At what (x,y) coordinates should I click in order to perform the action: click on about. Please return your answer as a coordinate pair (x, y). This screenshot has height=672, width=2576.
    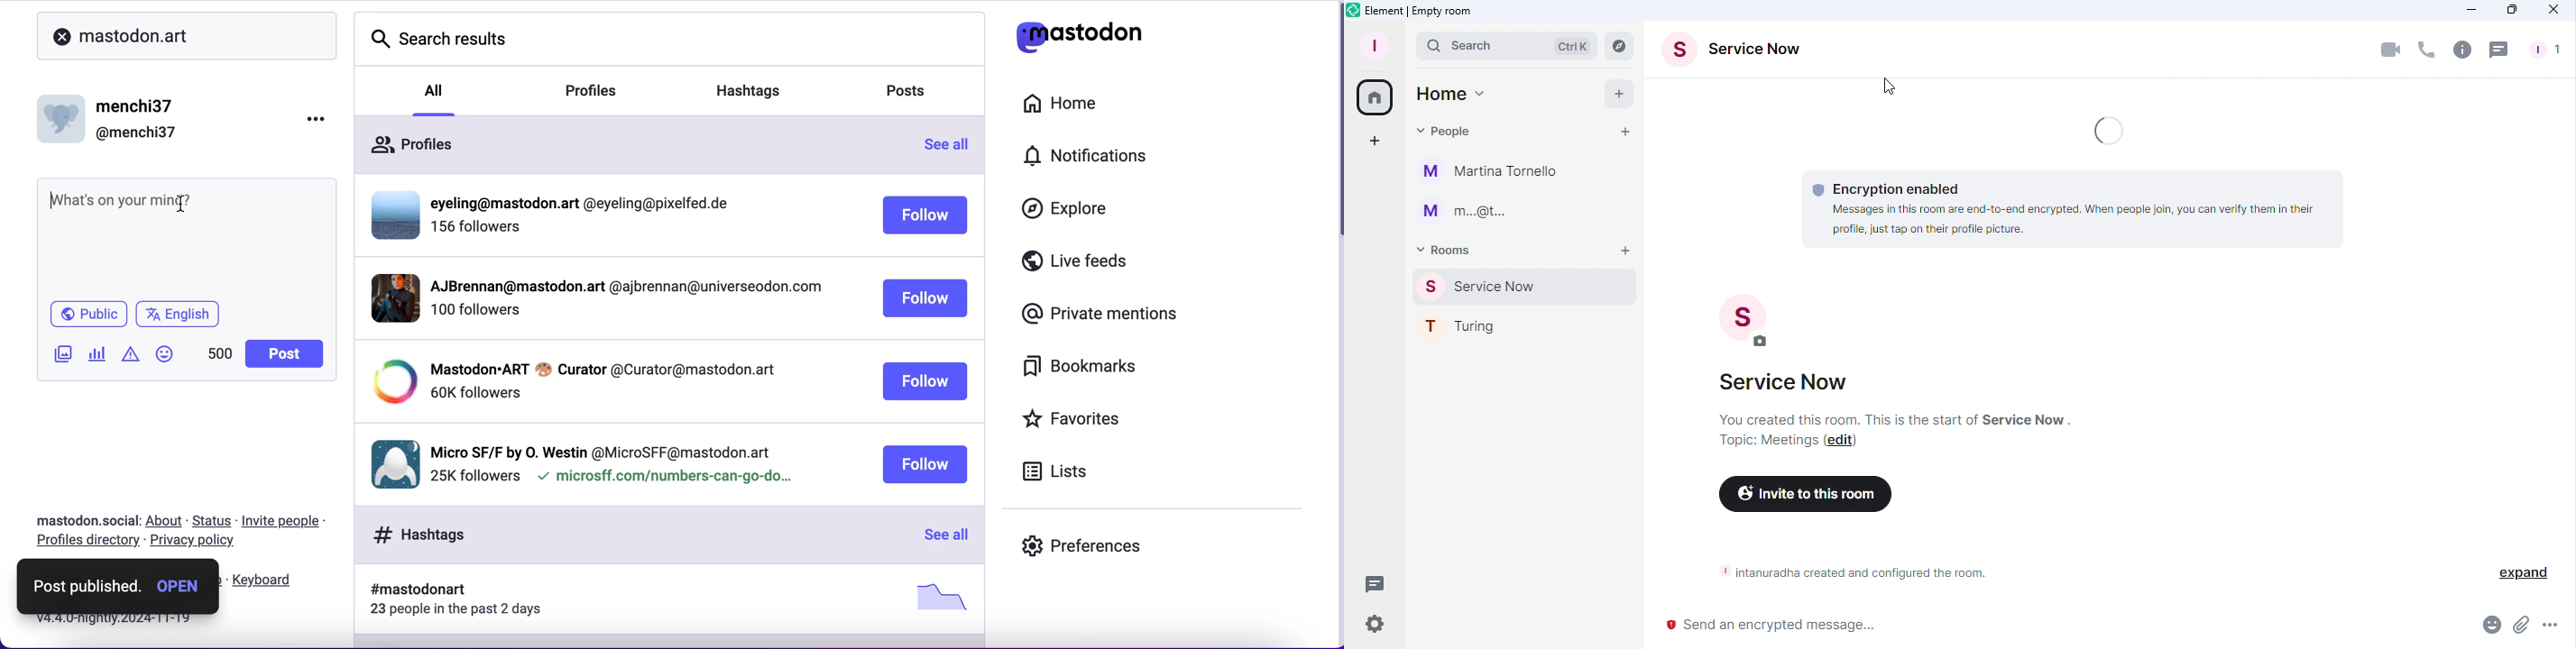
    Looking at the image, I should click on (166, 522).